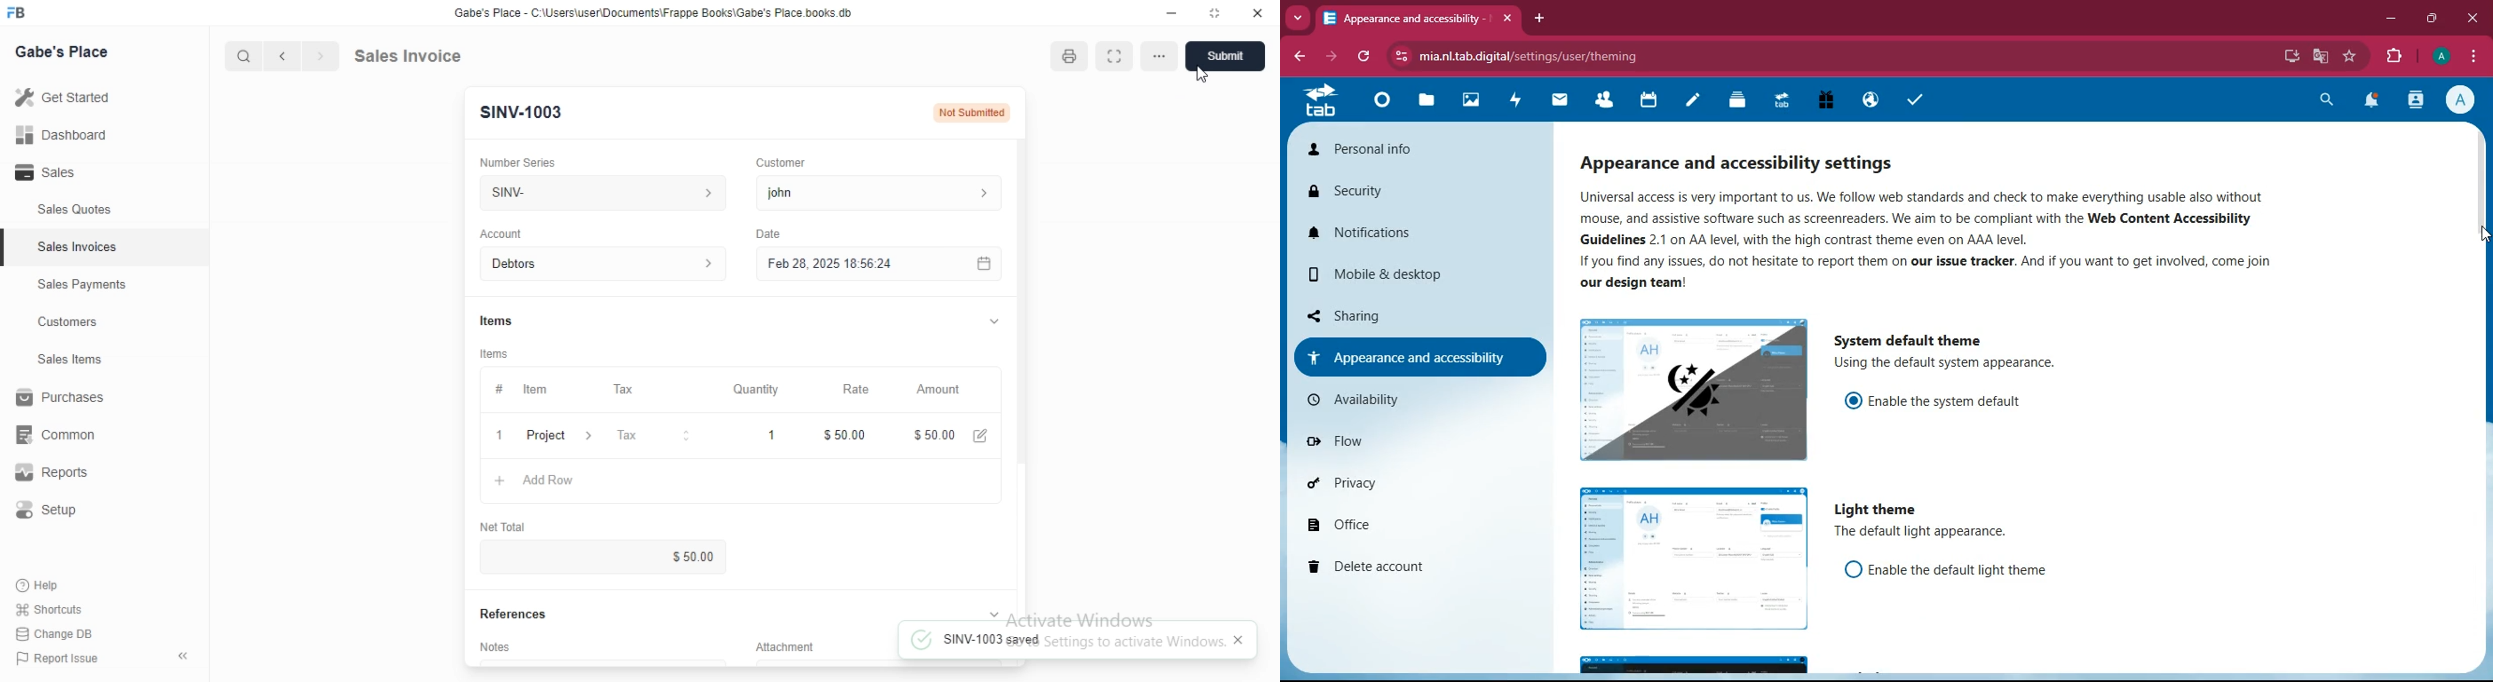 The image size is (2520, 700). Describe the element at coordinates (1734, 101) in the screenshot. I see `layers` at that location.